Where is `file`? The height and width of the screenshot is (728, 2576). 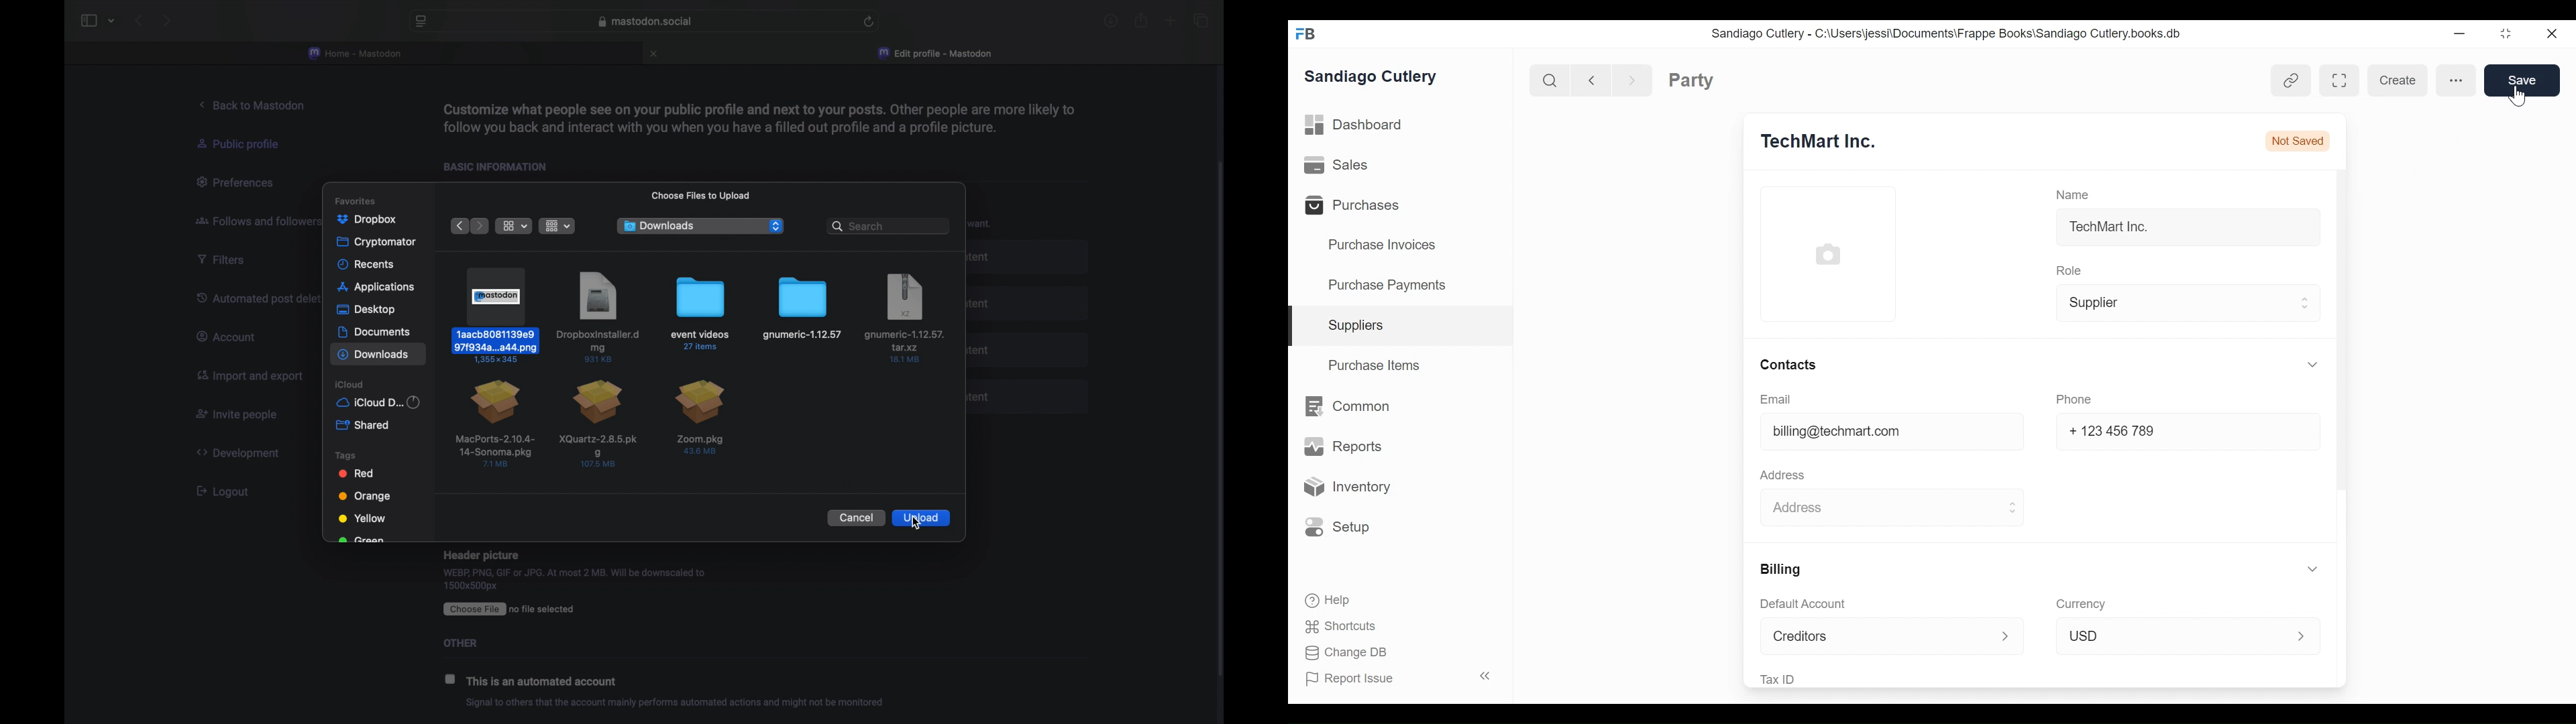 file is located at coordinates (700, 314).